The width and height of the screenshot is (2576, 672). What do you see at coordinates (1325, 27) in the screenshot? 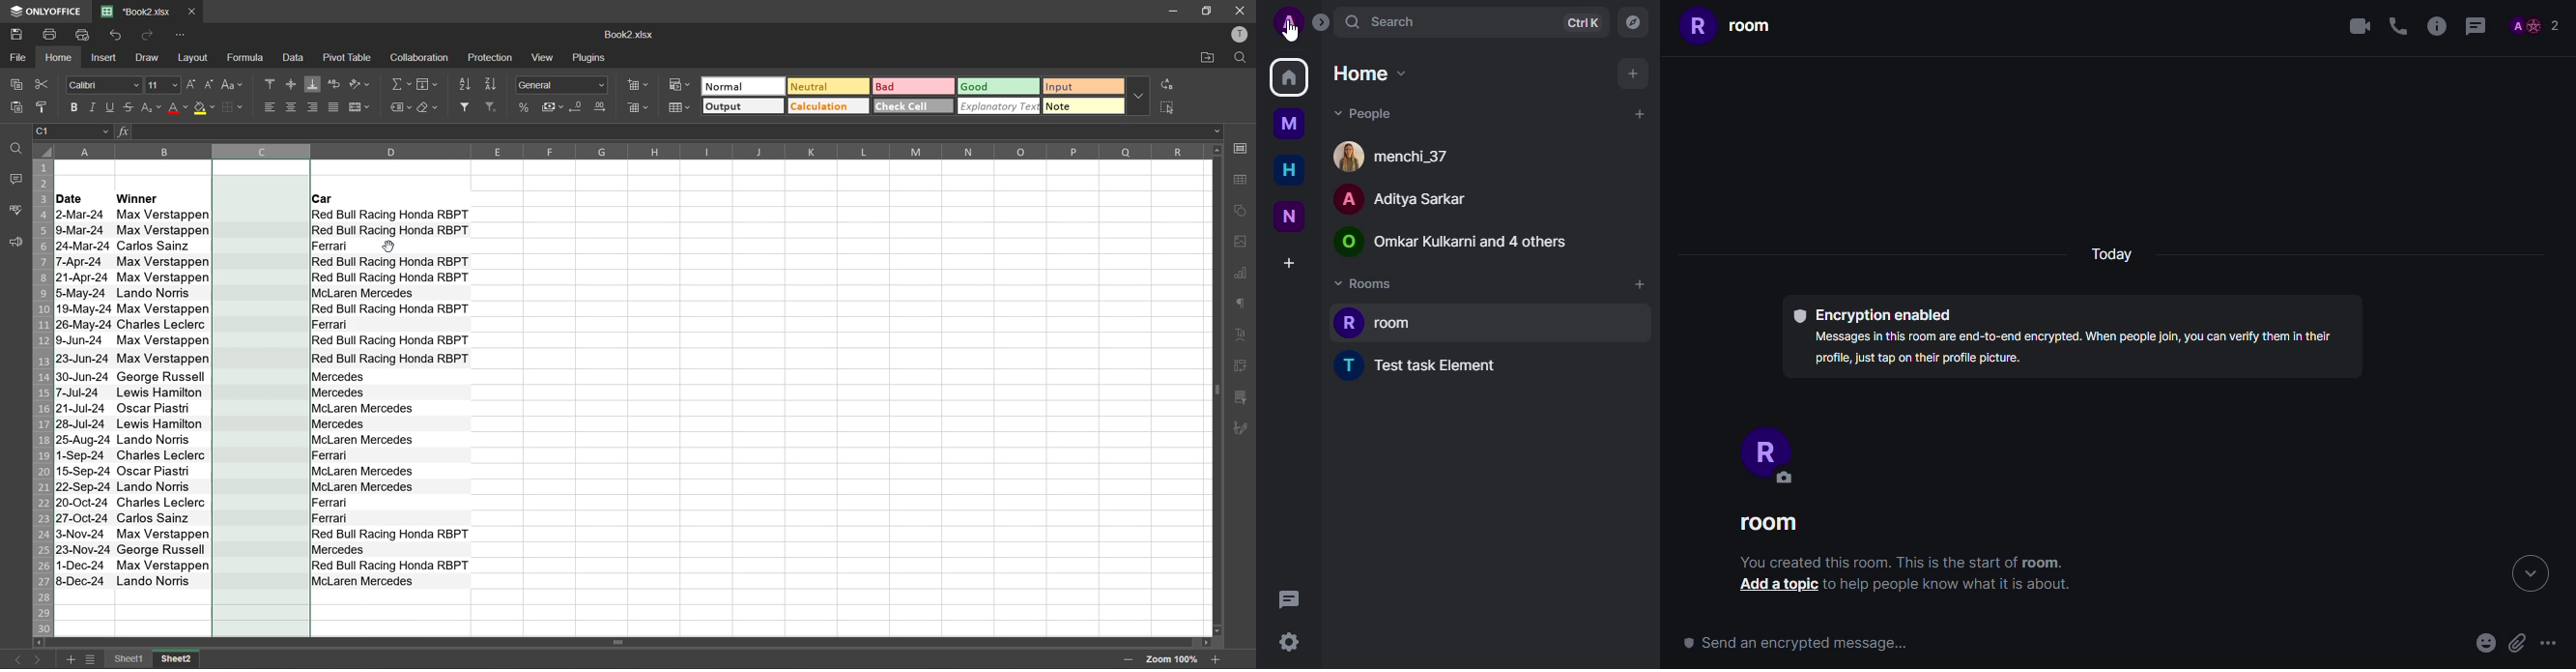
I see `expand` at bounding box center [1325, 27].